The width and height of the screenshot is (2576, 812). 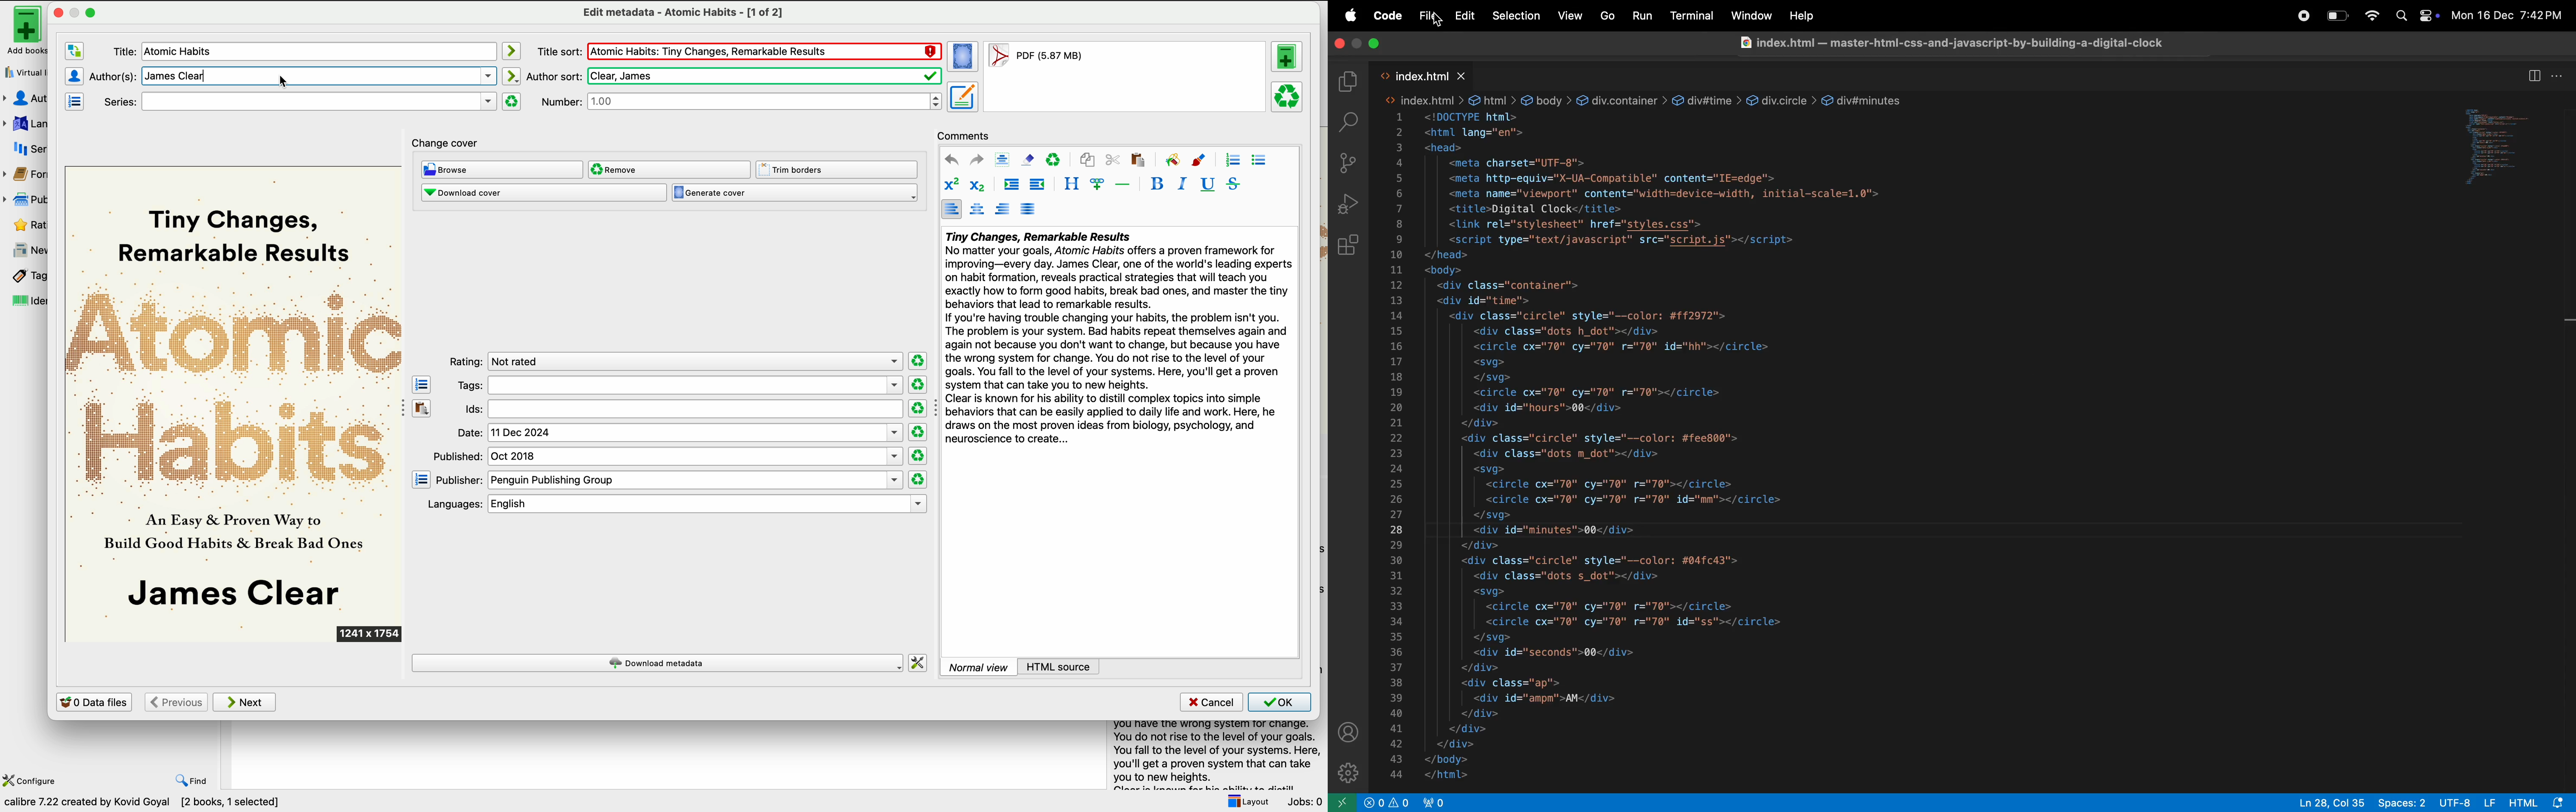 What do you see at coordinates (1172, 159) in the screenshot?
I see `background color` at bounding box center [1172, 159].